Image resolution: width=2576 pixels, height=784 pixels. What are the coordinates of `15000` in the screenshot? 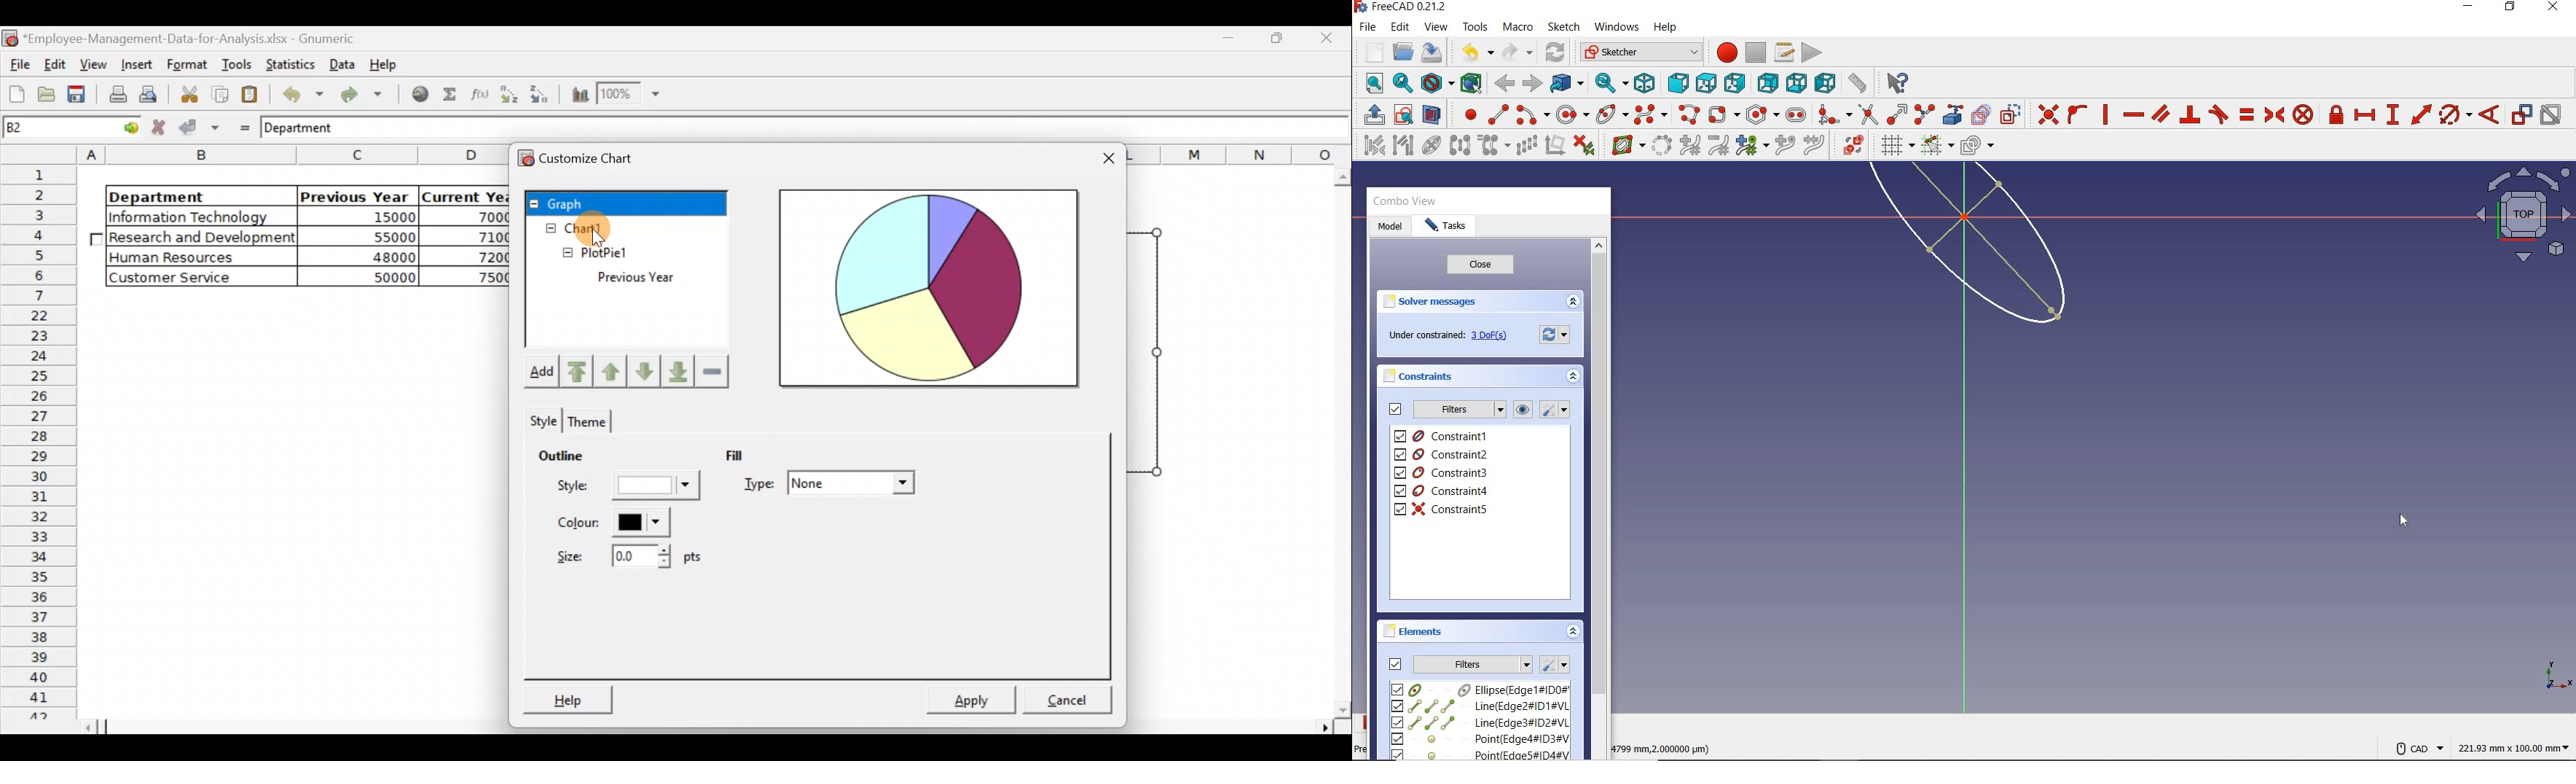 It's located at (369, 219).